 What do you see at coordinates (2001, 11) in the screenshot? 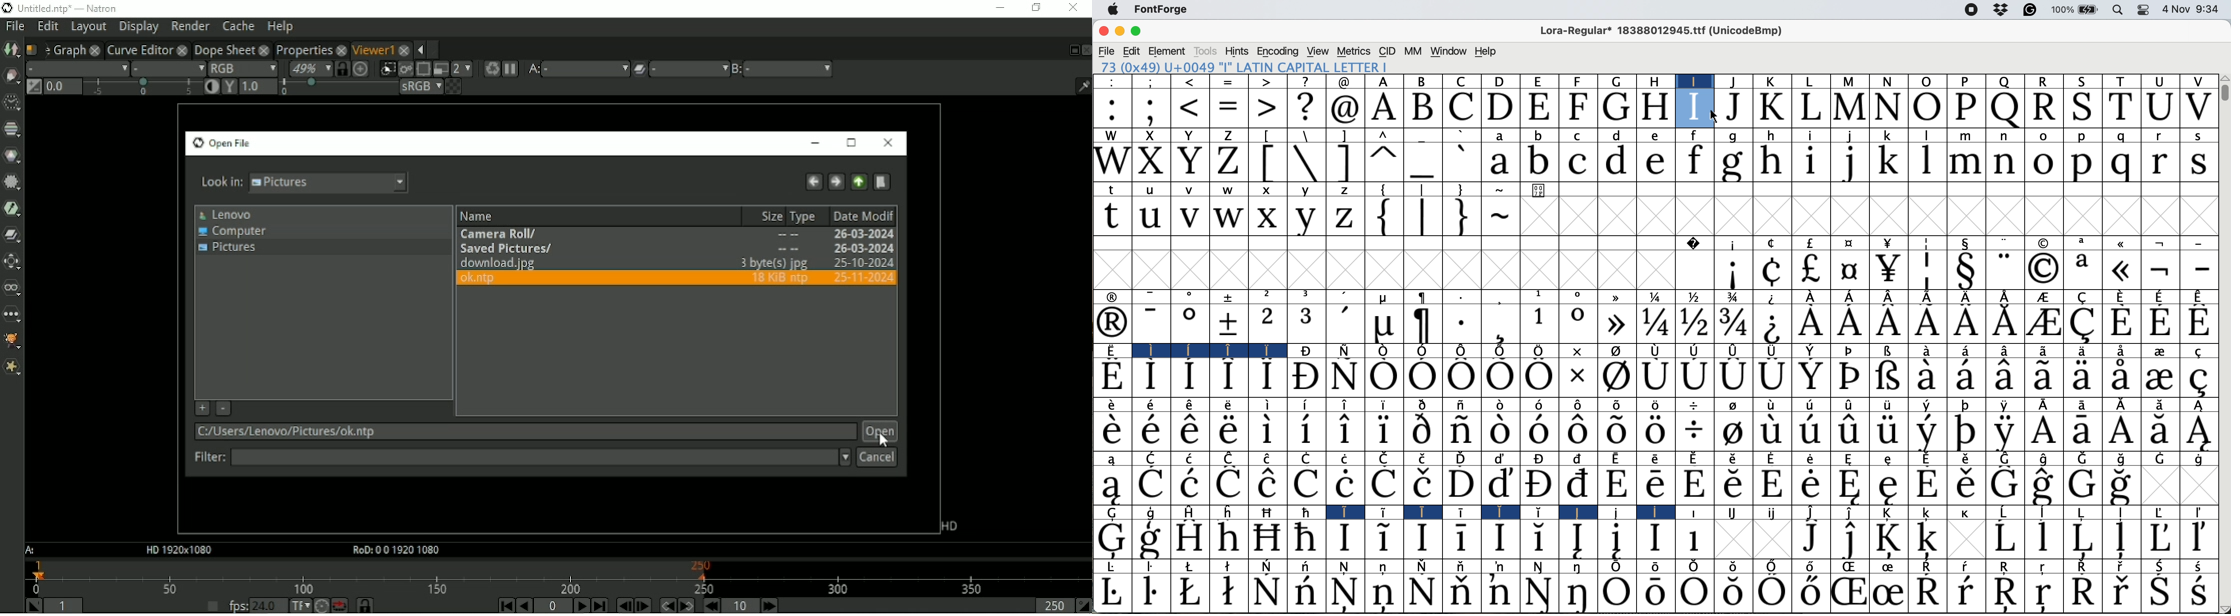
I see `drop box` at bounding box center [2001, 11].